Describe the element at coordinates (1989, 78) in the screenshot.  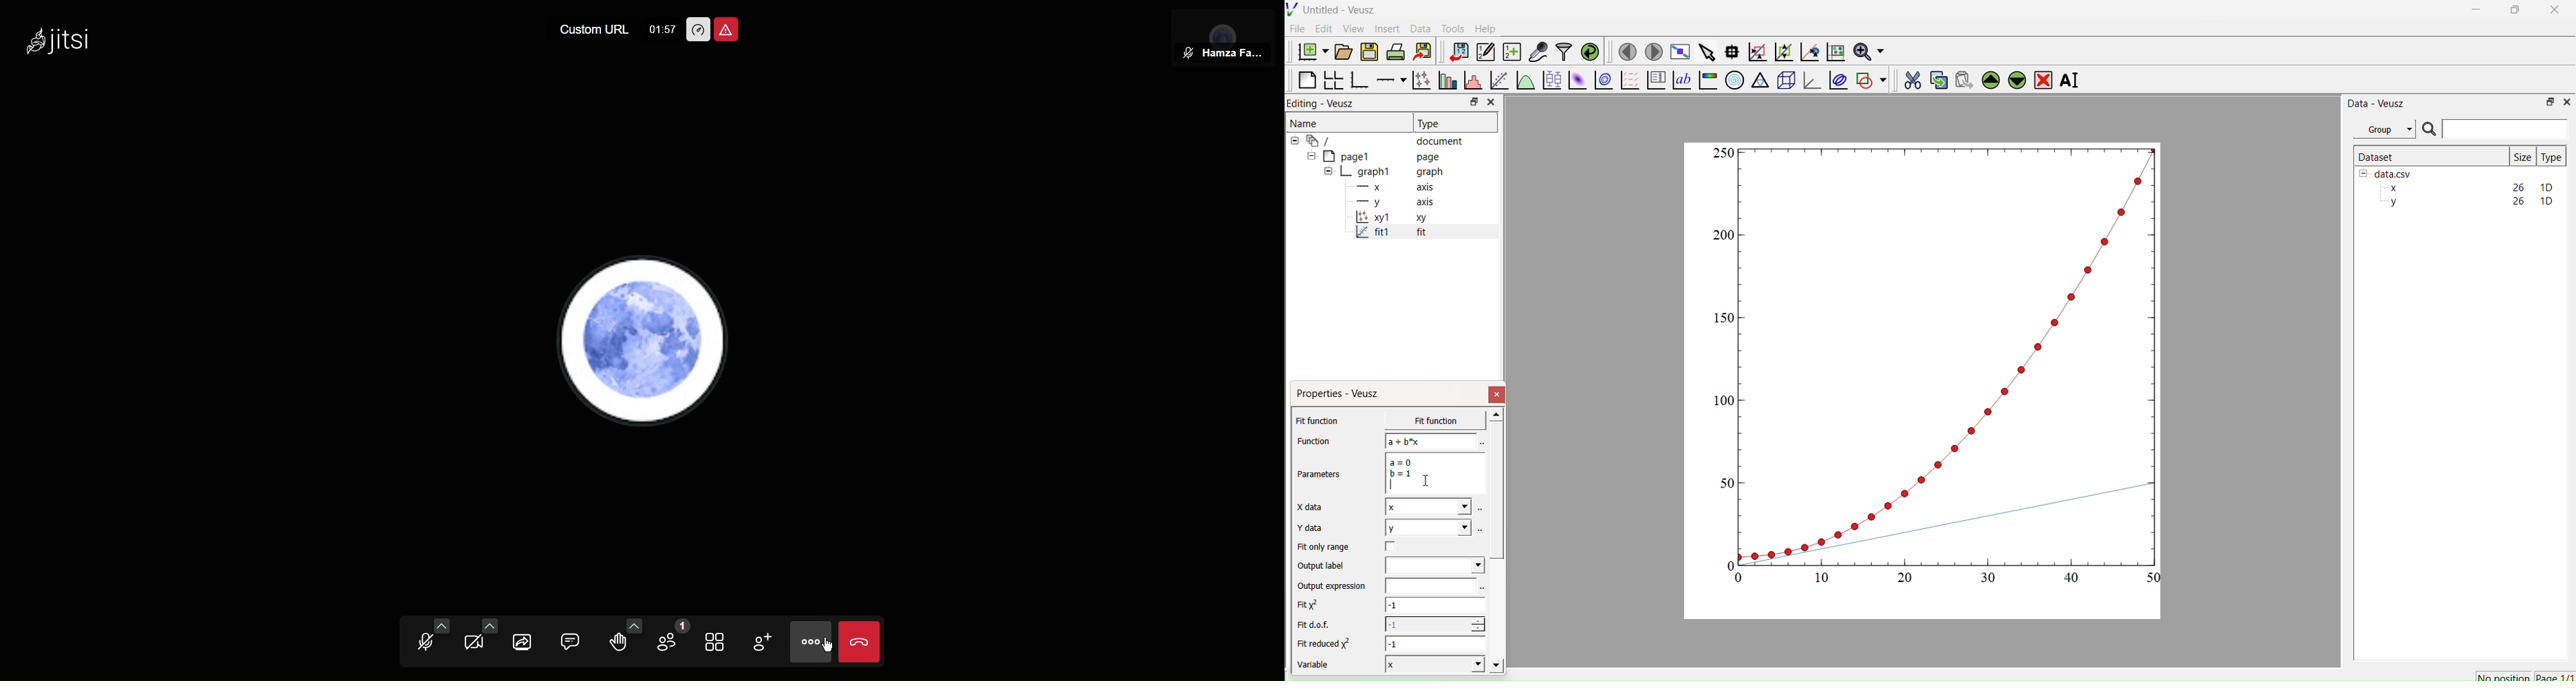
I see `Up` at that location.